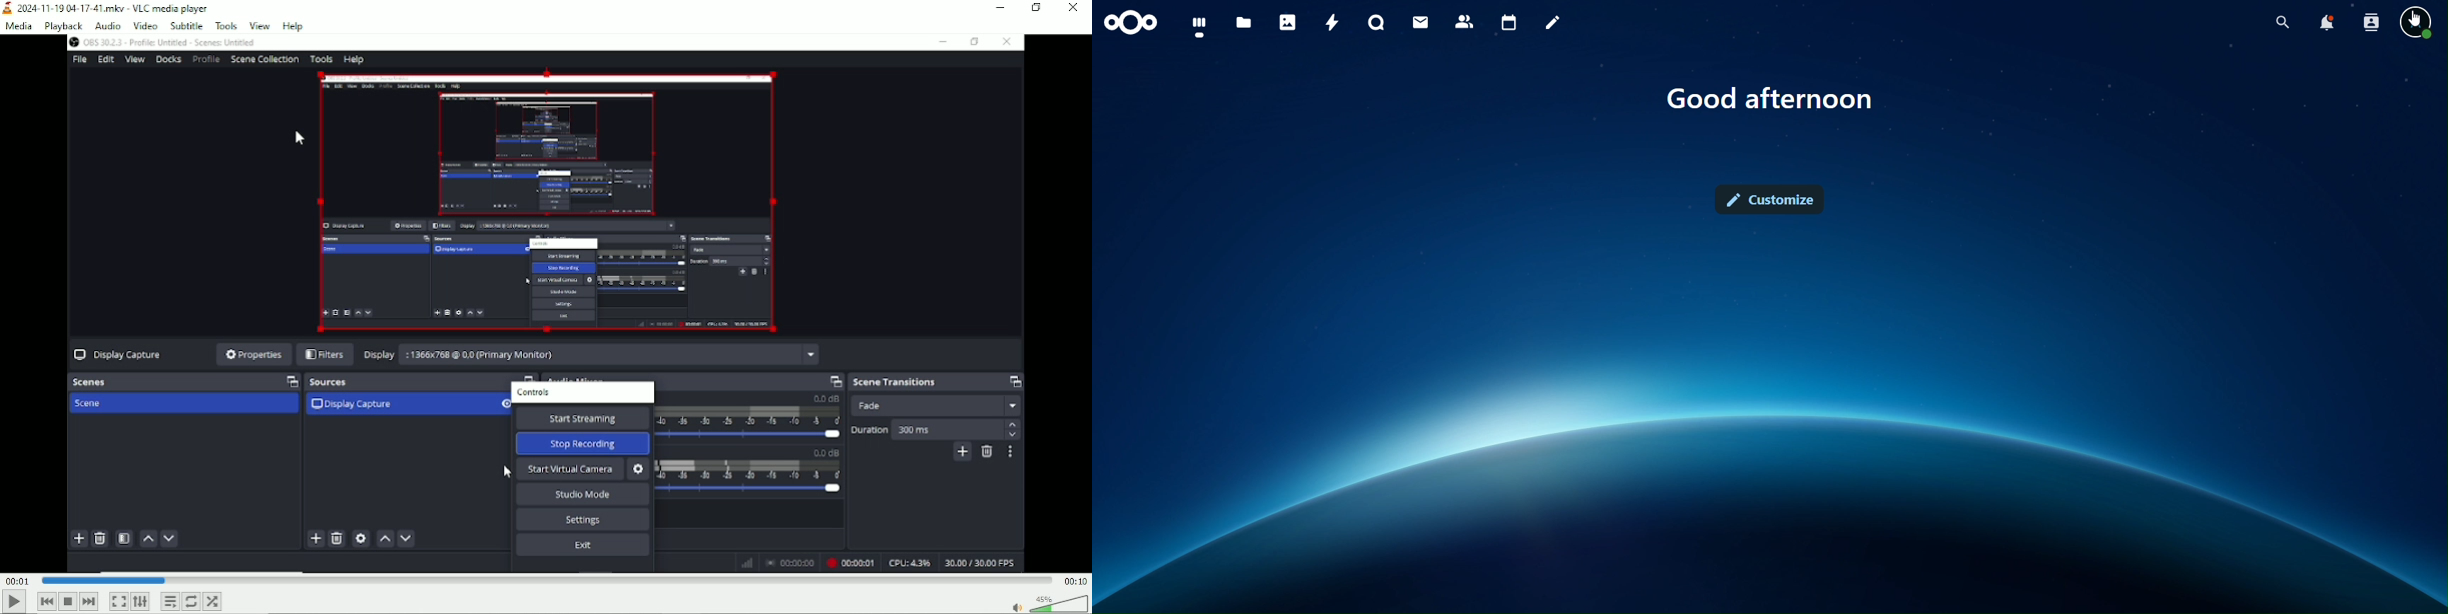  Describe the element at coordinates (88, 602) in the screenshot. I see `Next` at that location.